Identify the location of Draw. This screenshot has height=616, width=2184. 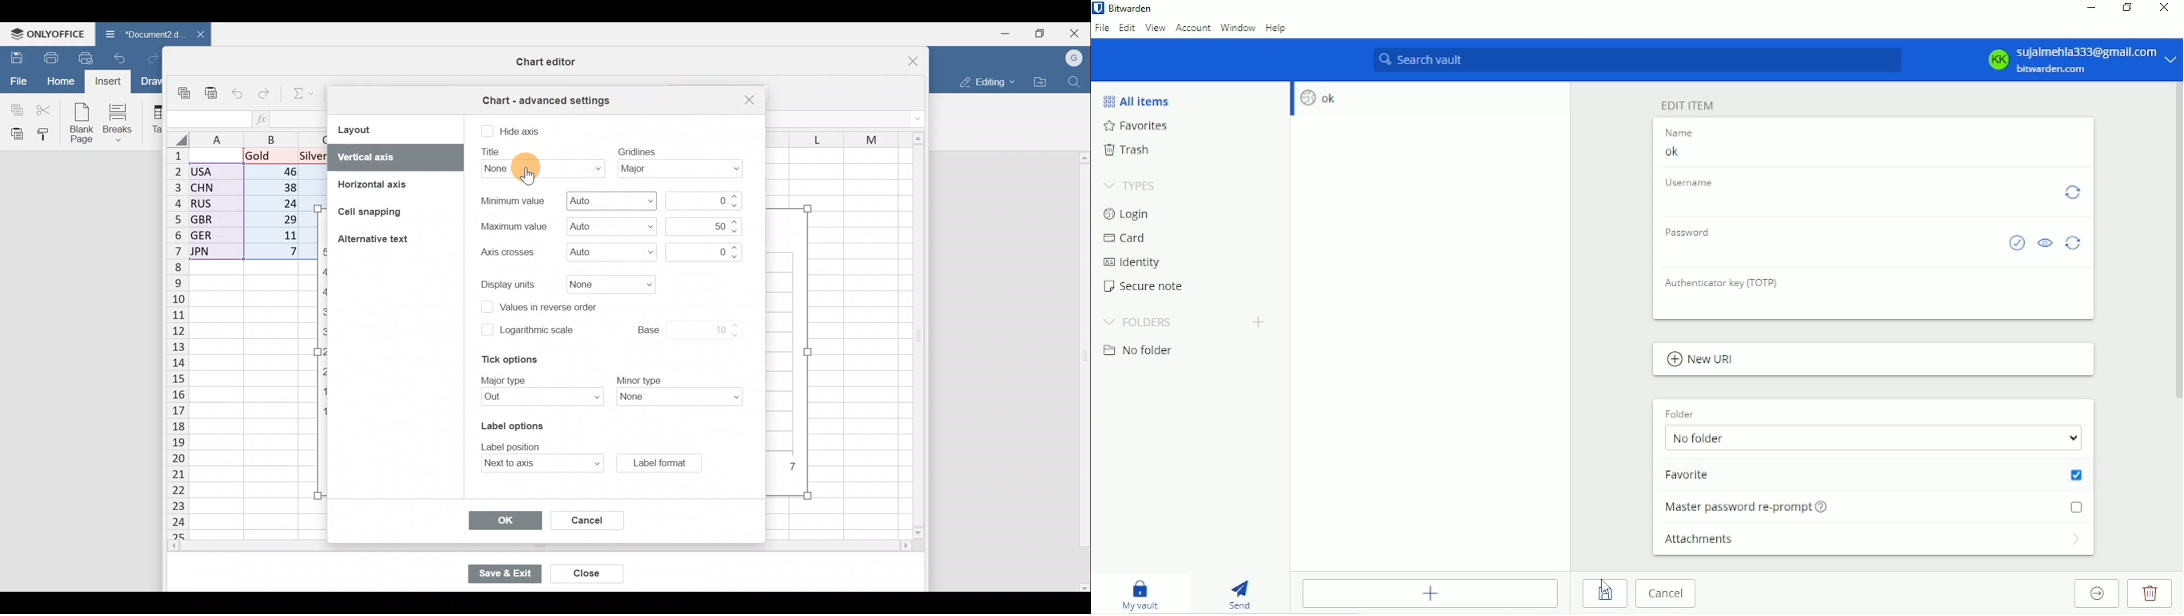
(150, 81).